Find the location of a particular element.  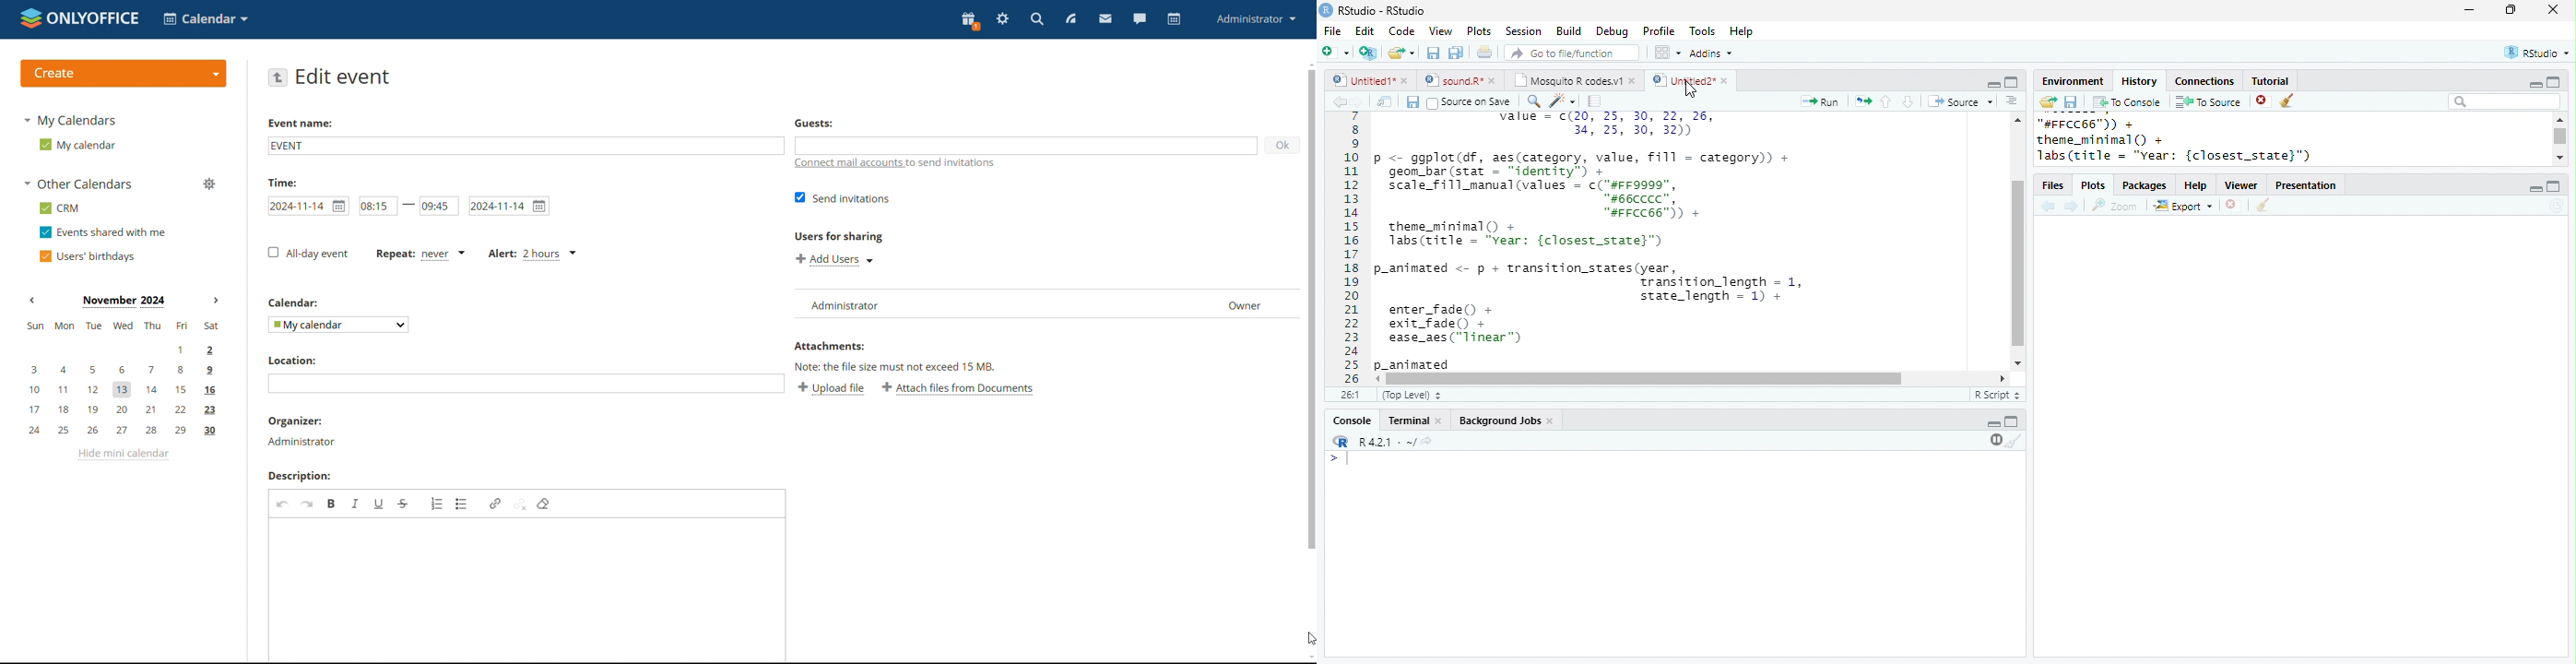

refresh is located at coordinates (2557, 206).